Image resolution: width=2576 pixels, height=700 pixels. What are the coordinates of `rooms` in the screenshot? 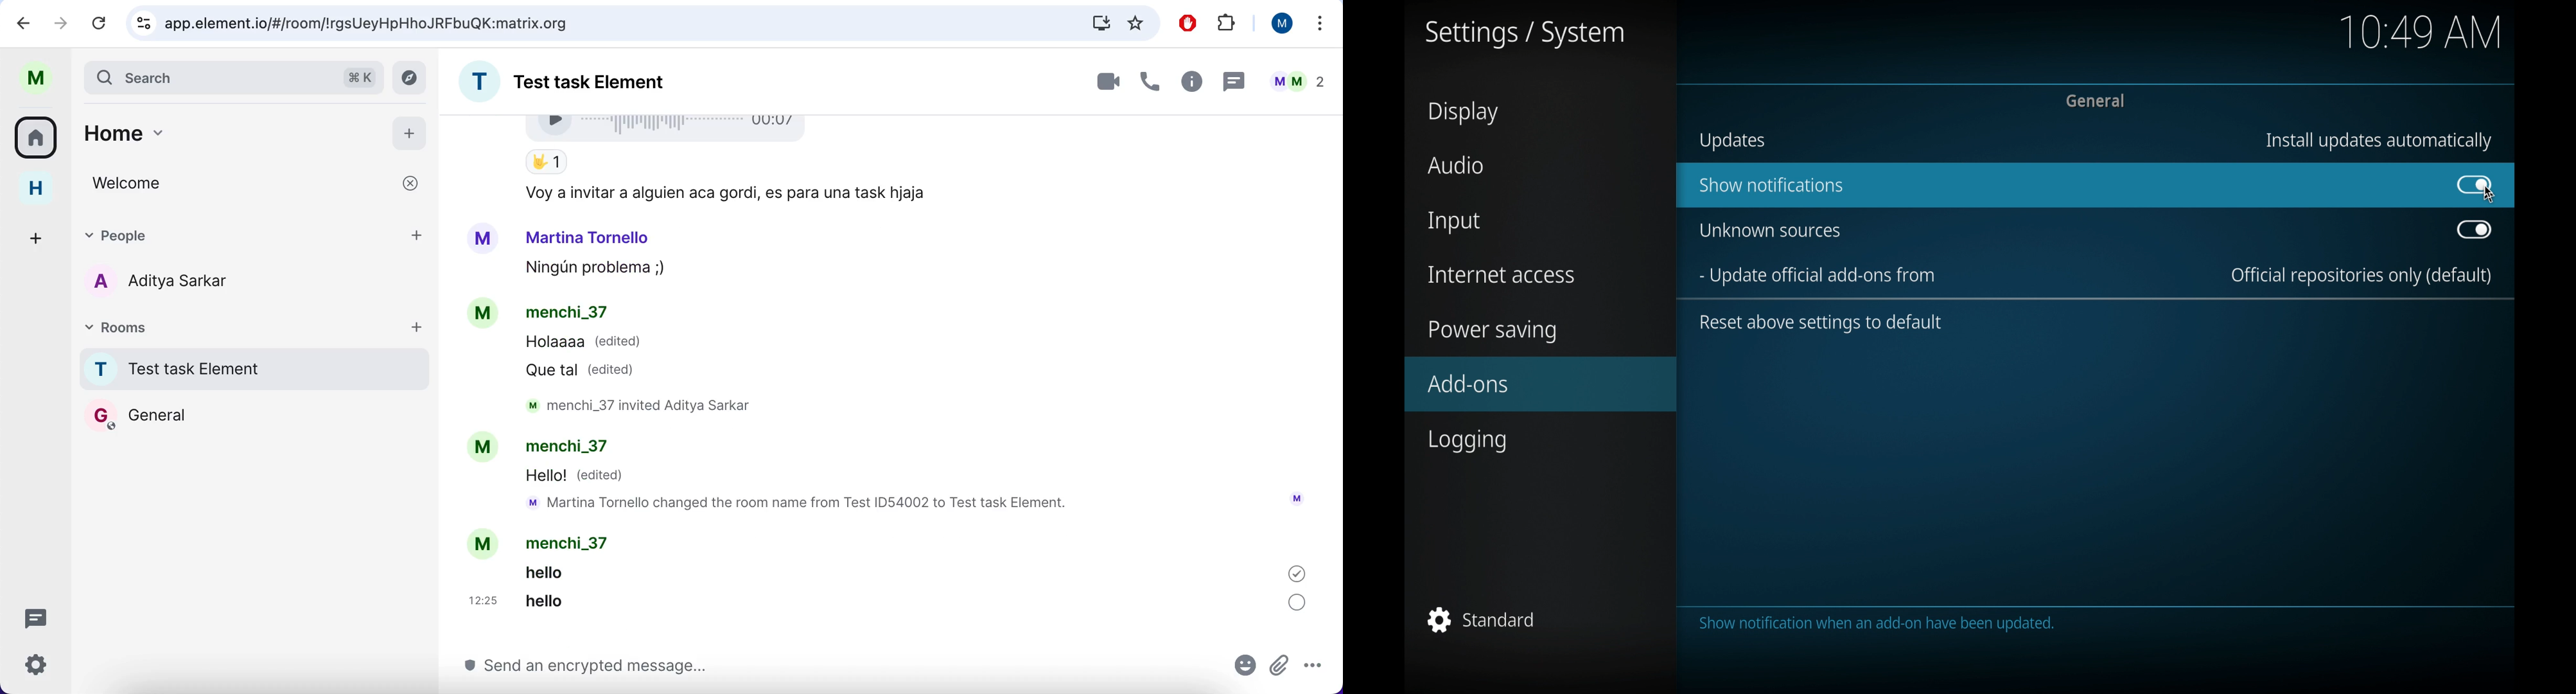 It's located at (39, 136).